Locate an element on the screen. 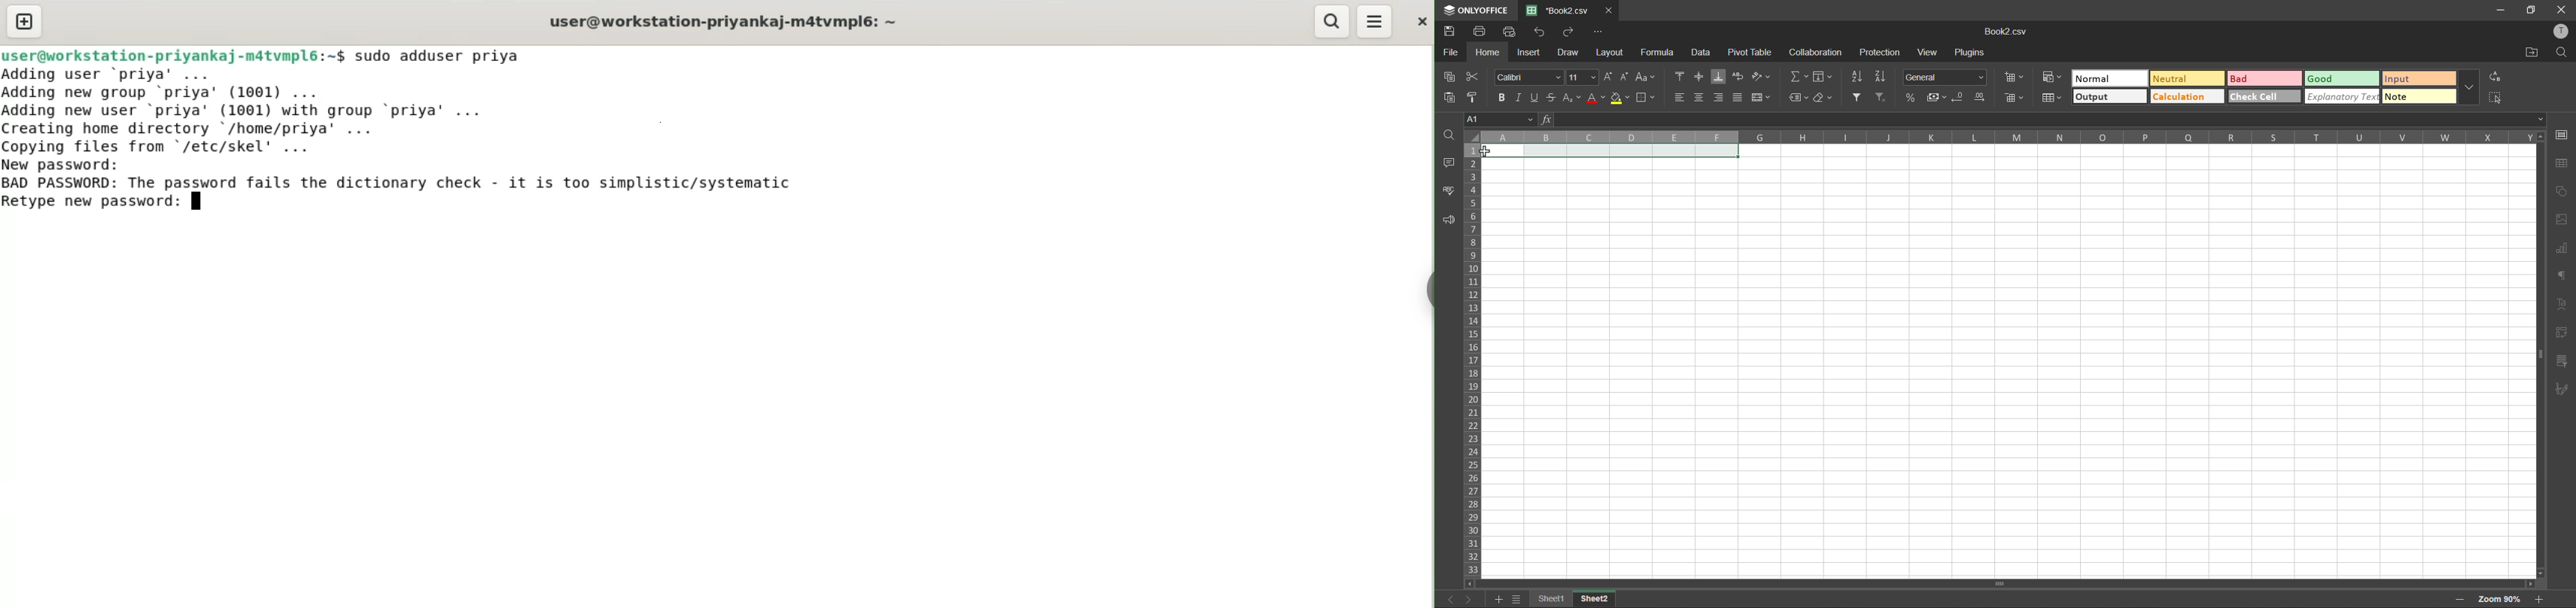 This screenshot has width=2576, height=616. column names is located at coordinates (2006, 137).